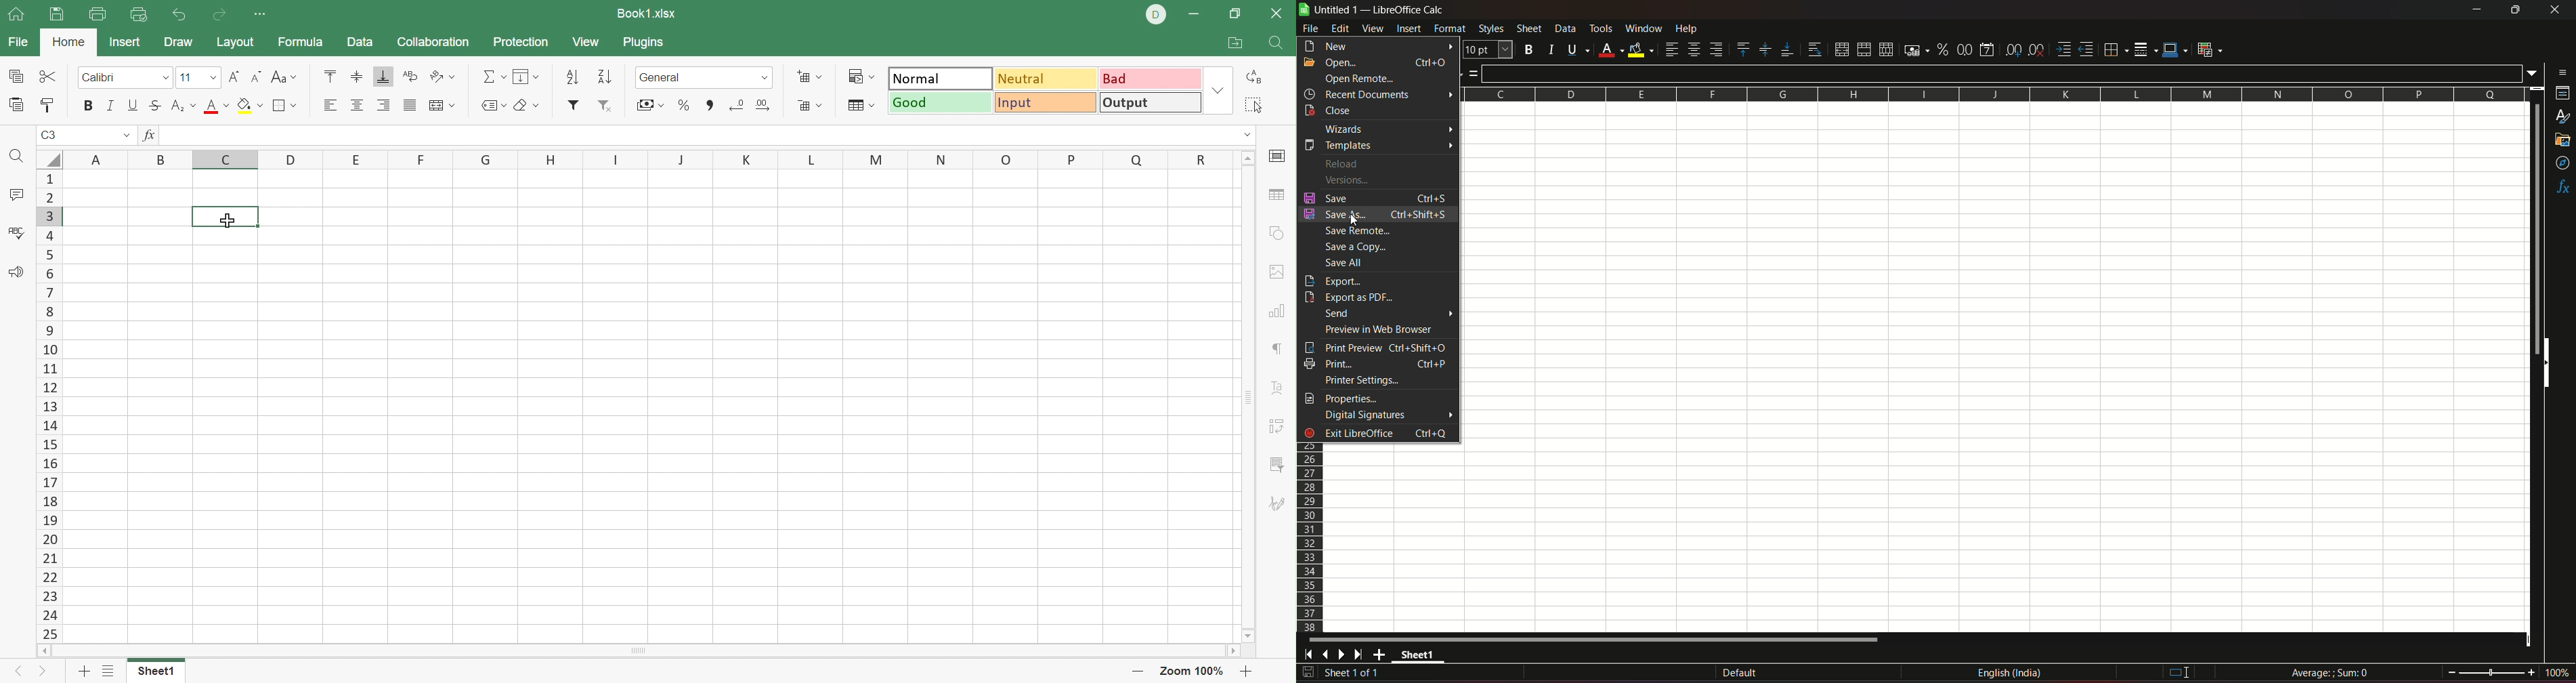  I want to click on Comma style, so click(710, 106).